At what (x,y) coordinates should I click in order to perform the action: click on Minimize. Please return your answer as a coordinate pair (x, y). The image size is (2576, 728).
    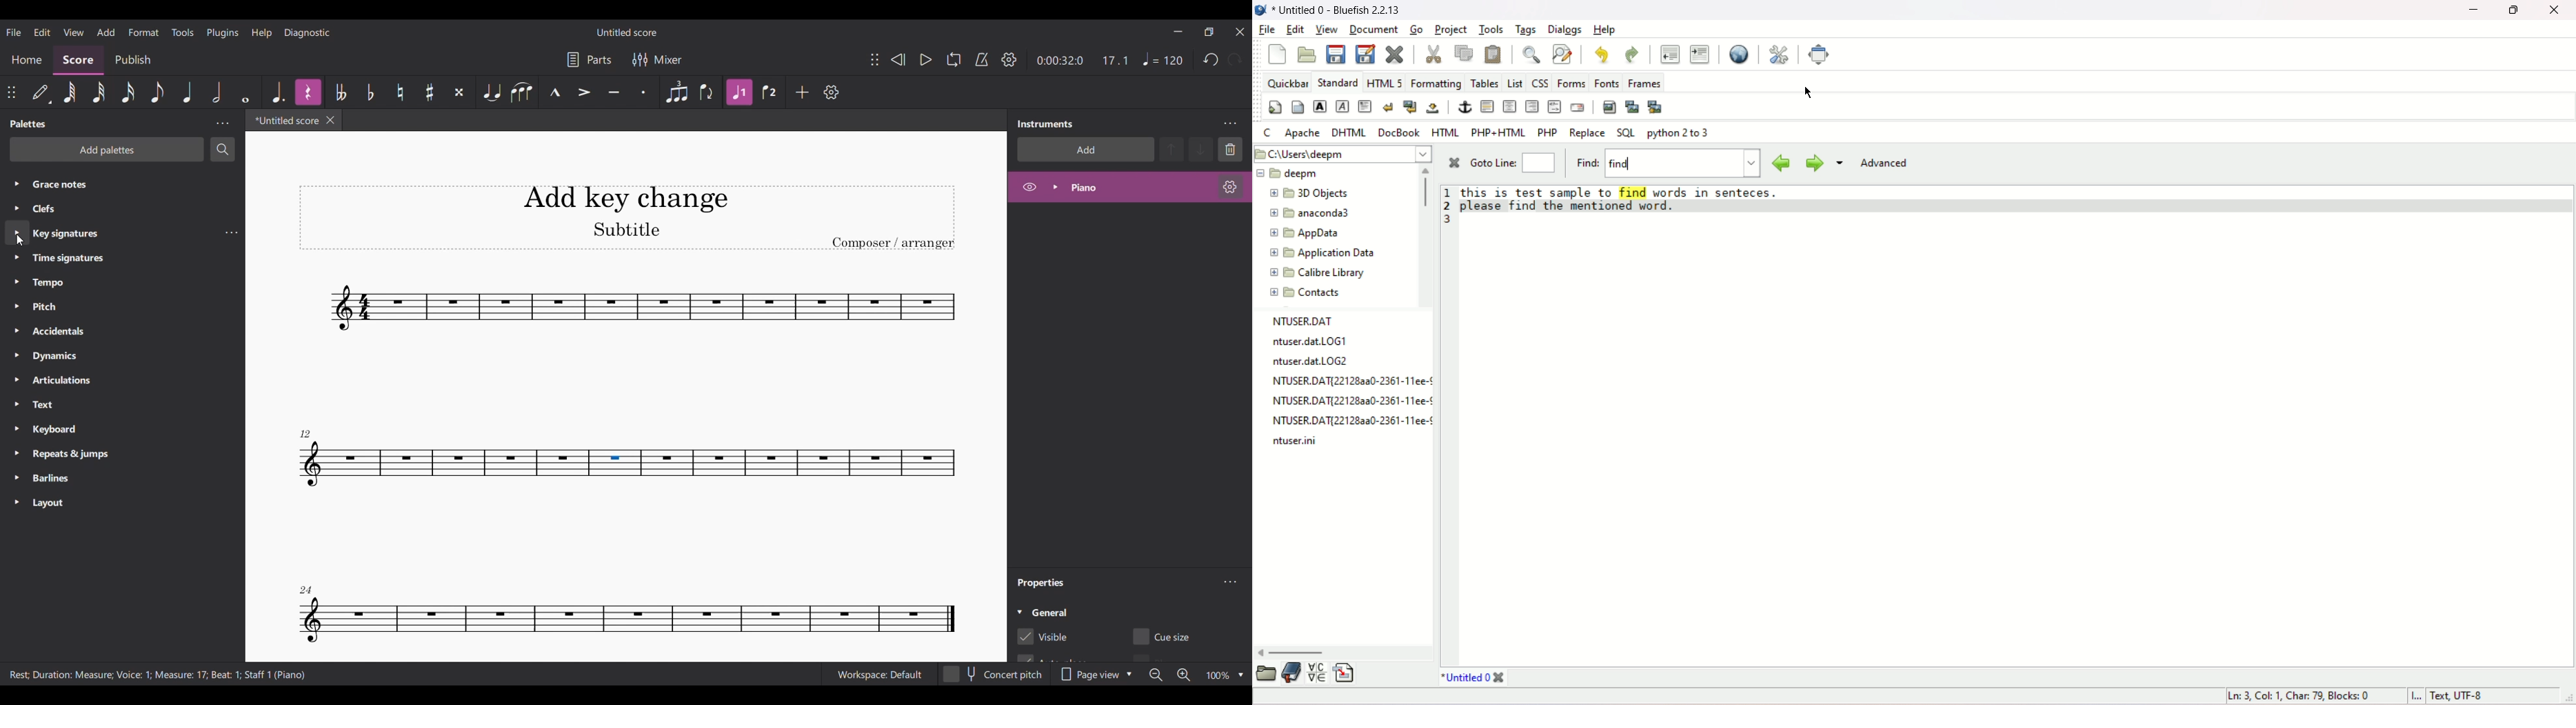
    Looking at the image, I should click on (1178, 31).